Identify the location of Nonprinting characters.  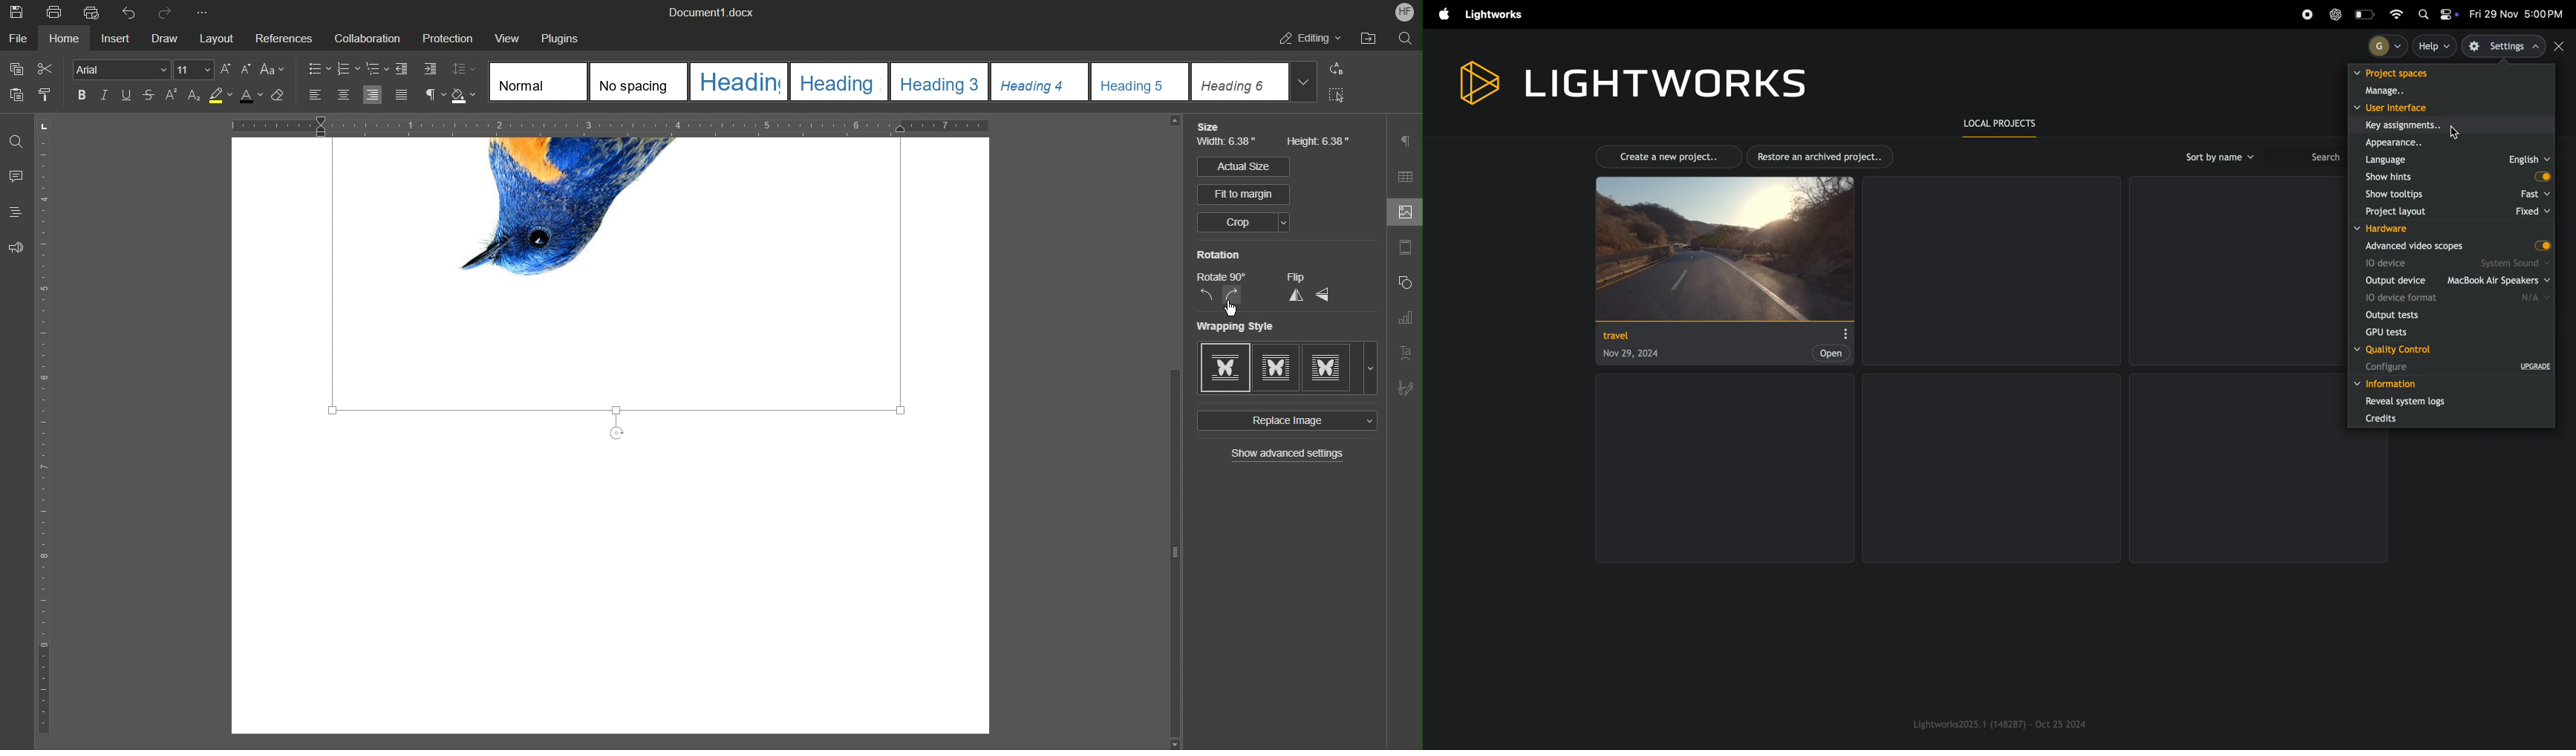
(435, 95).